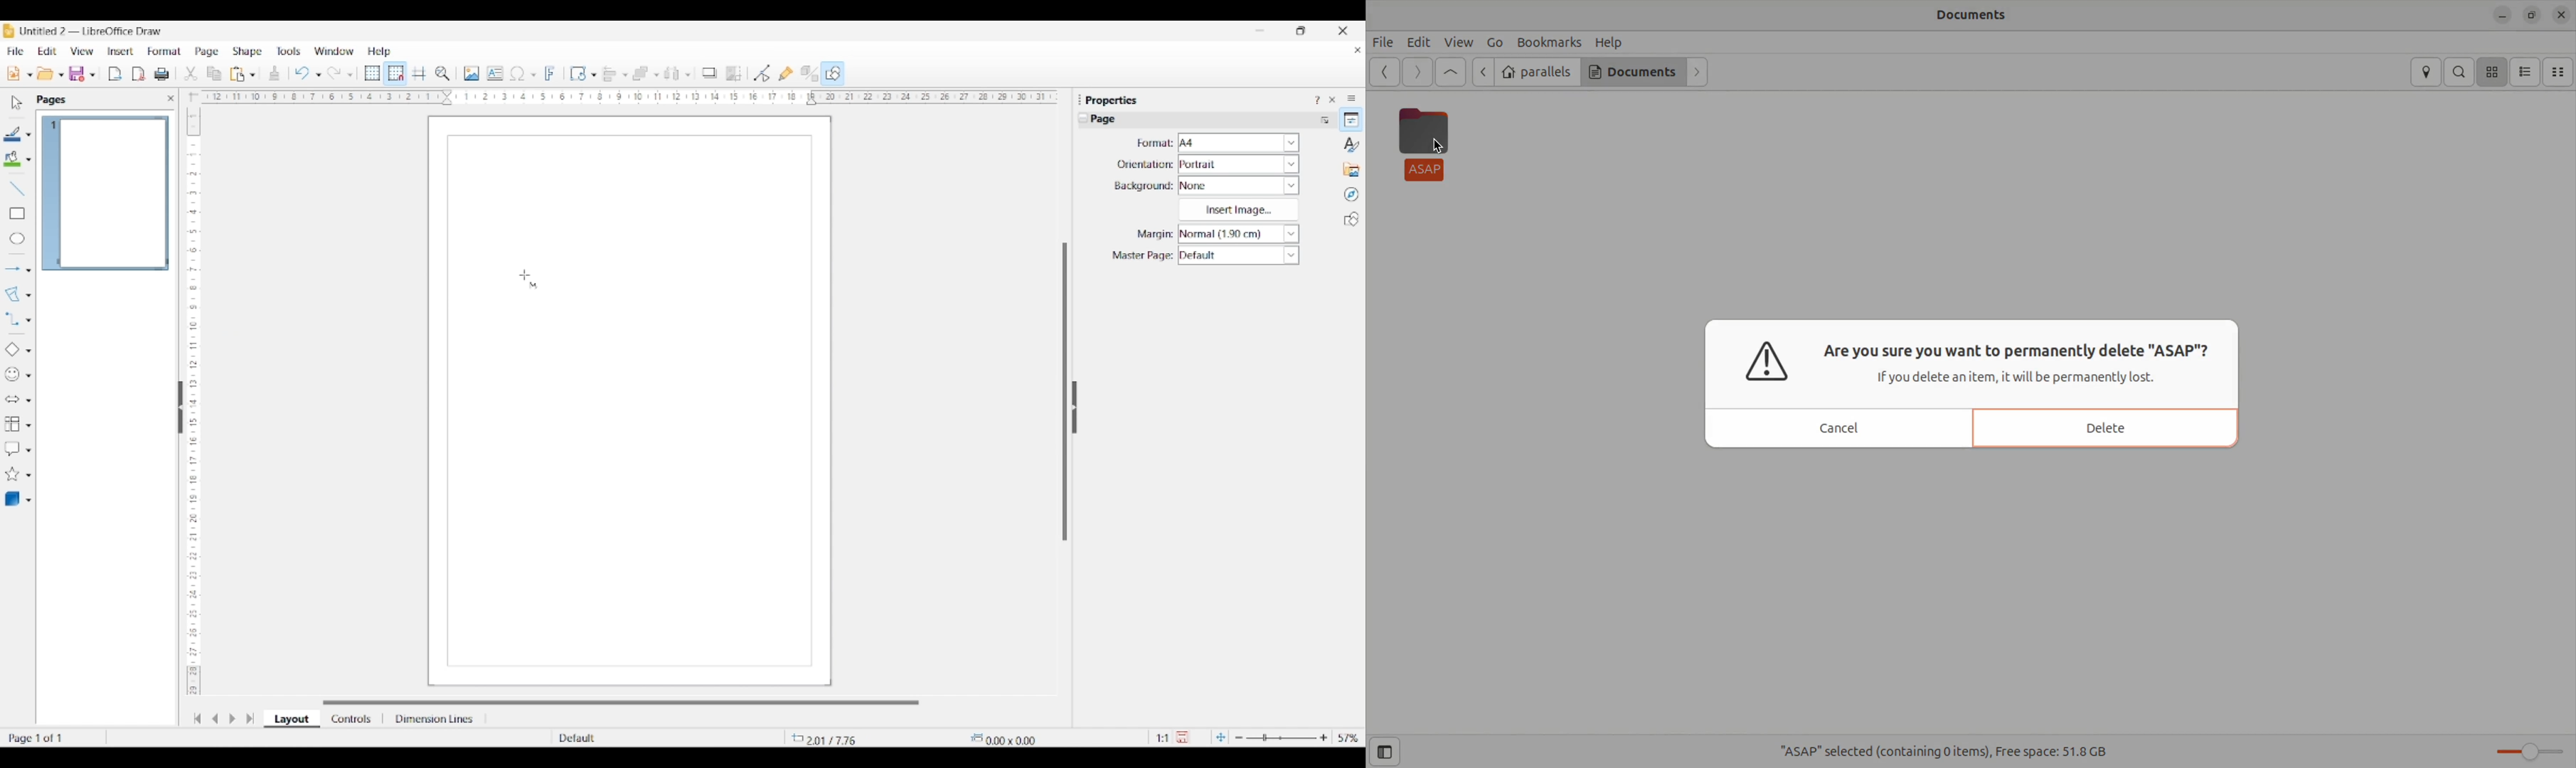  Describe the element at coordinates (1011, 738) in the screenshot. I see `Dimensions of selected shape` at that location.